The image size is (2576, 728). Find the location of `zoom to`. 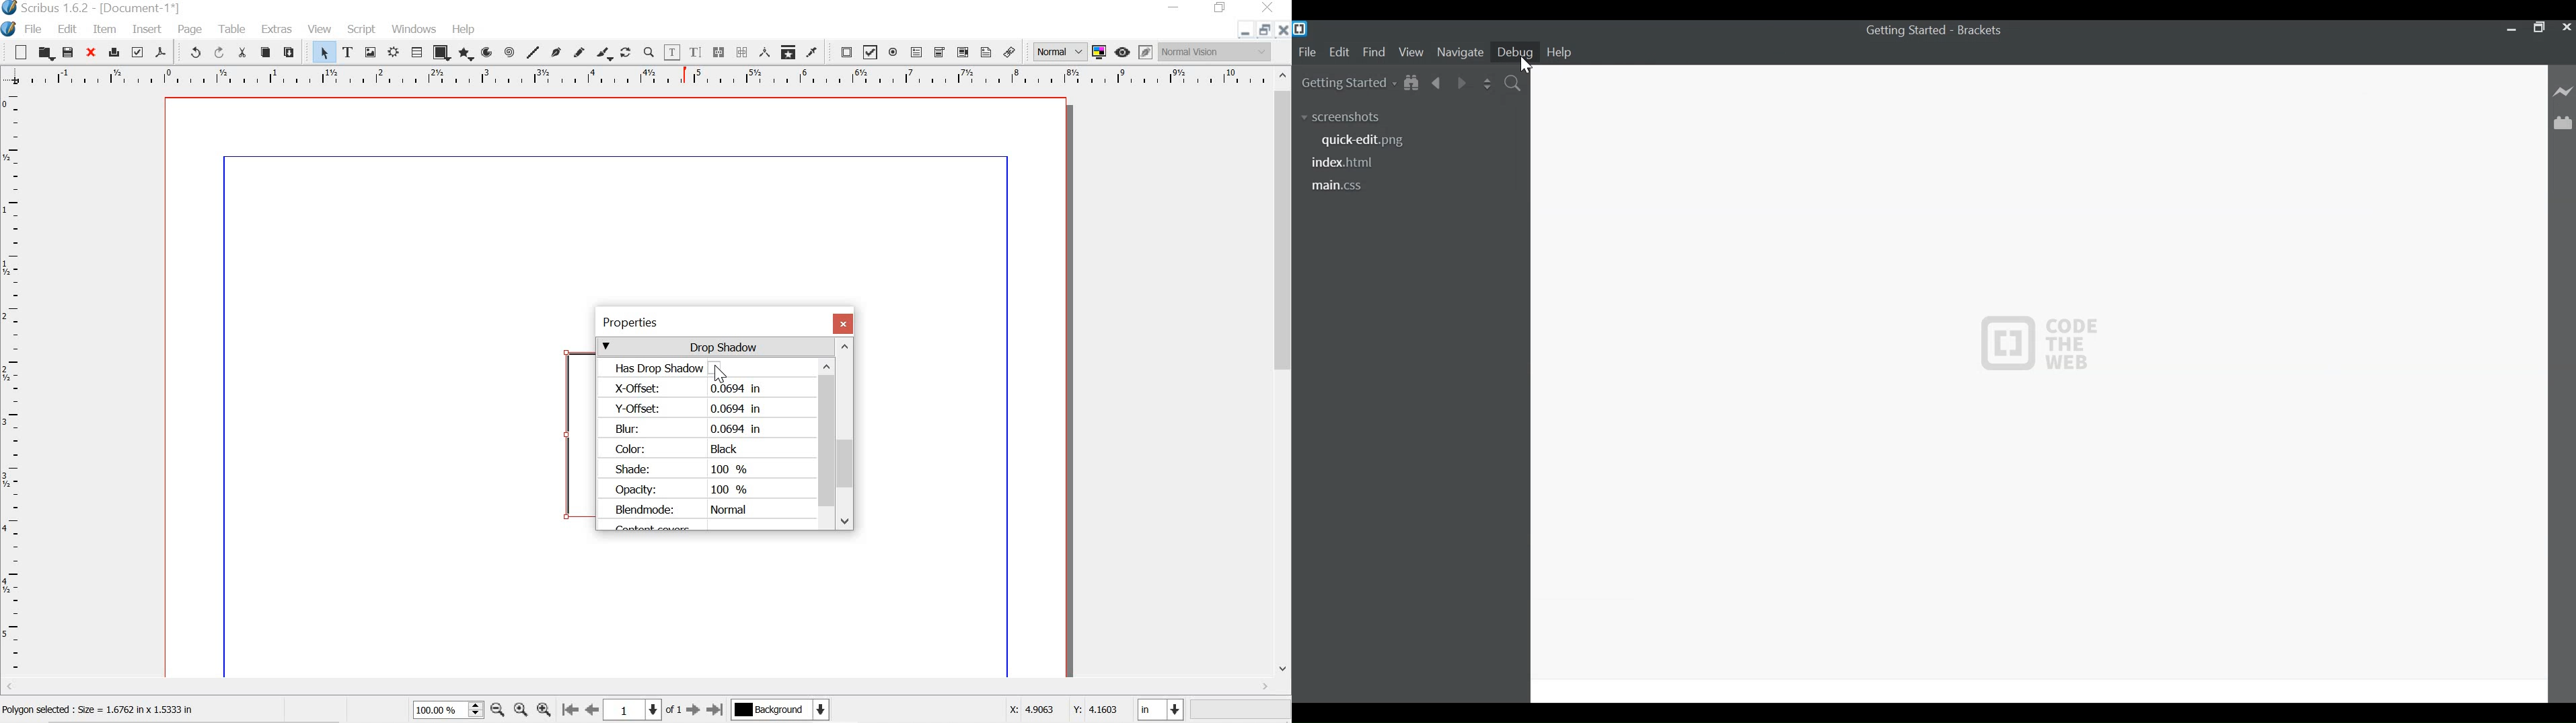

zoom to is located at coordinates (523, 711).